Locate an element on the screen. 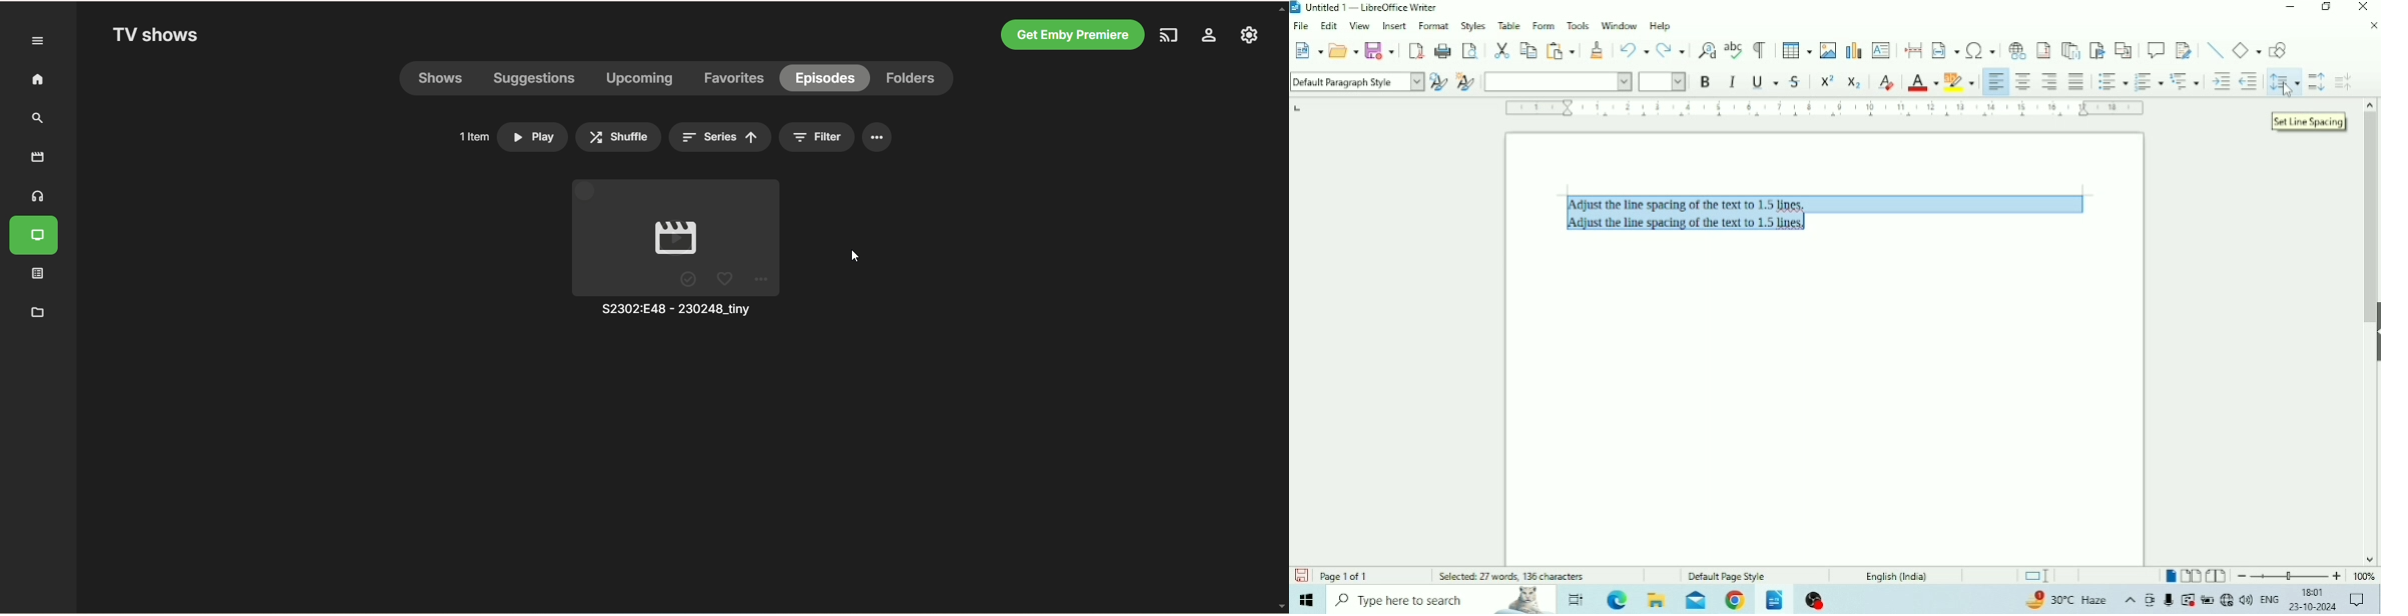  Decrease Indent is located at coordinates (2249, 81).